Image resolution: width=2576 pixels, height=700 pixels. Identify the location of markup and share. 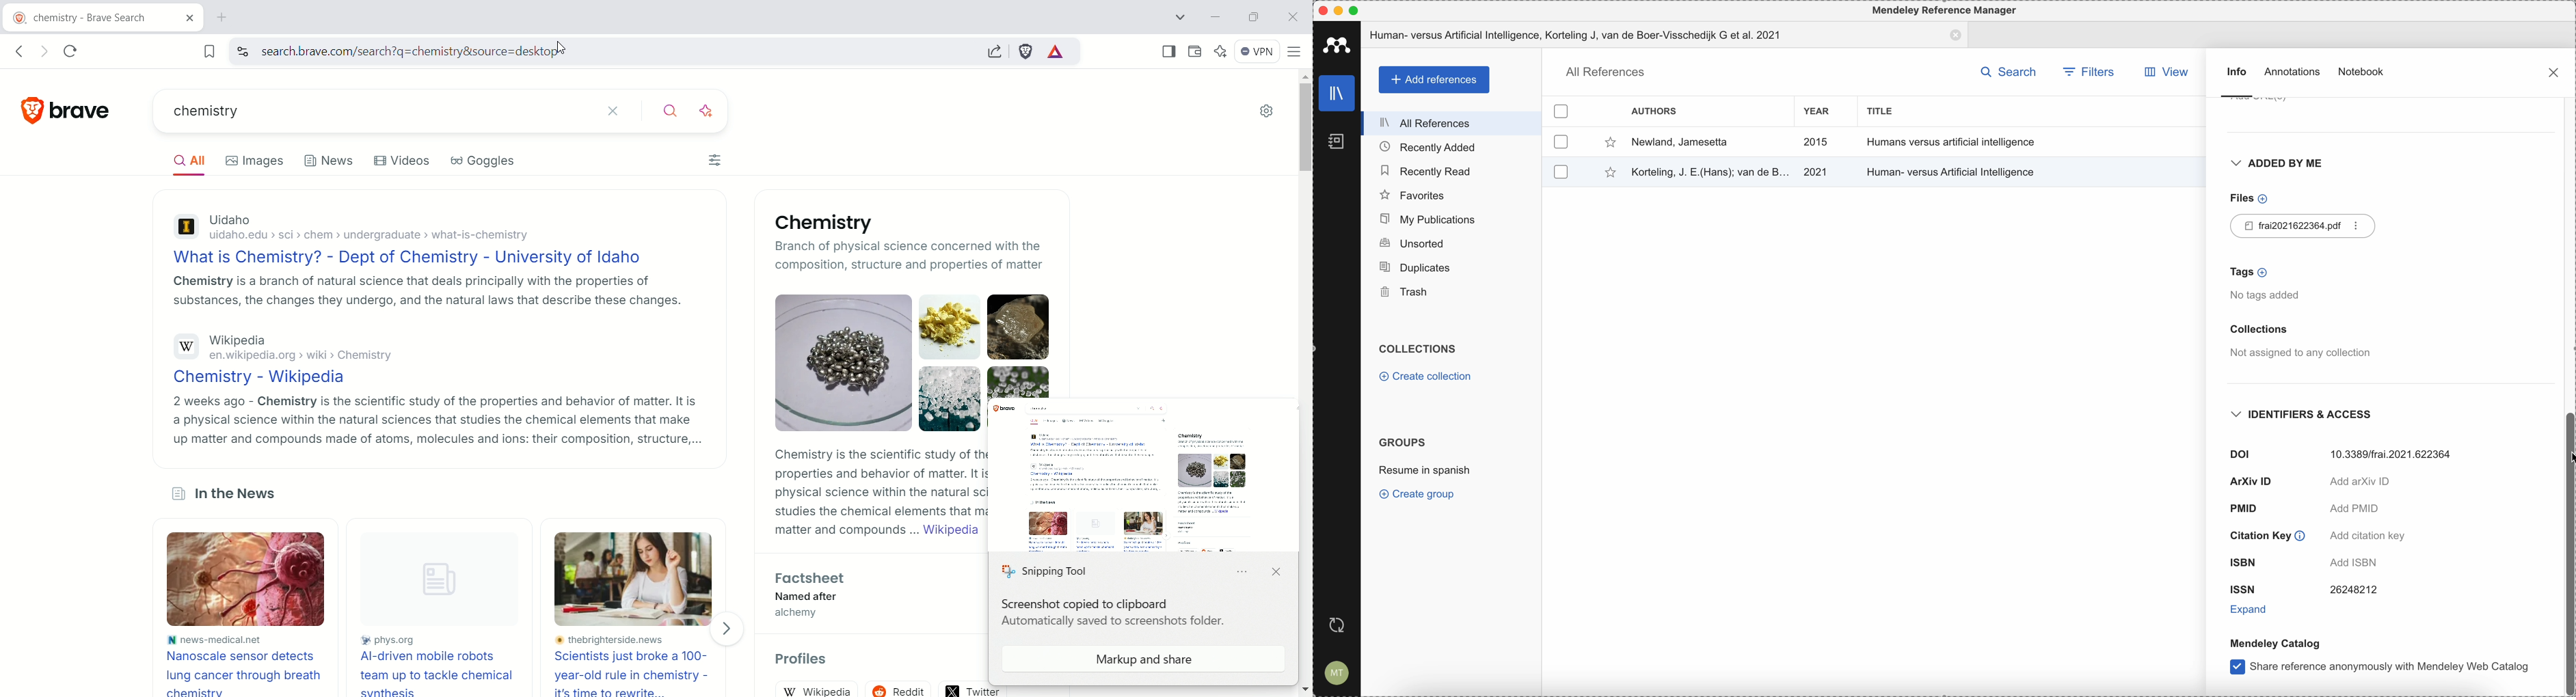
(1145, 660).